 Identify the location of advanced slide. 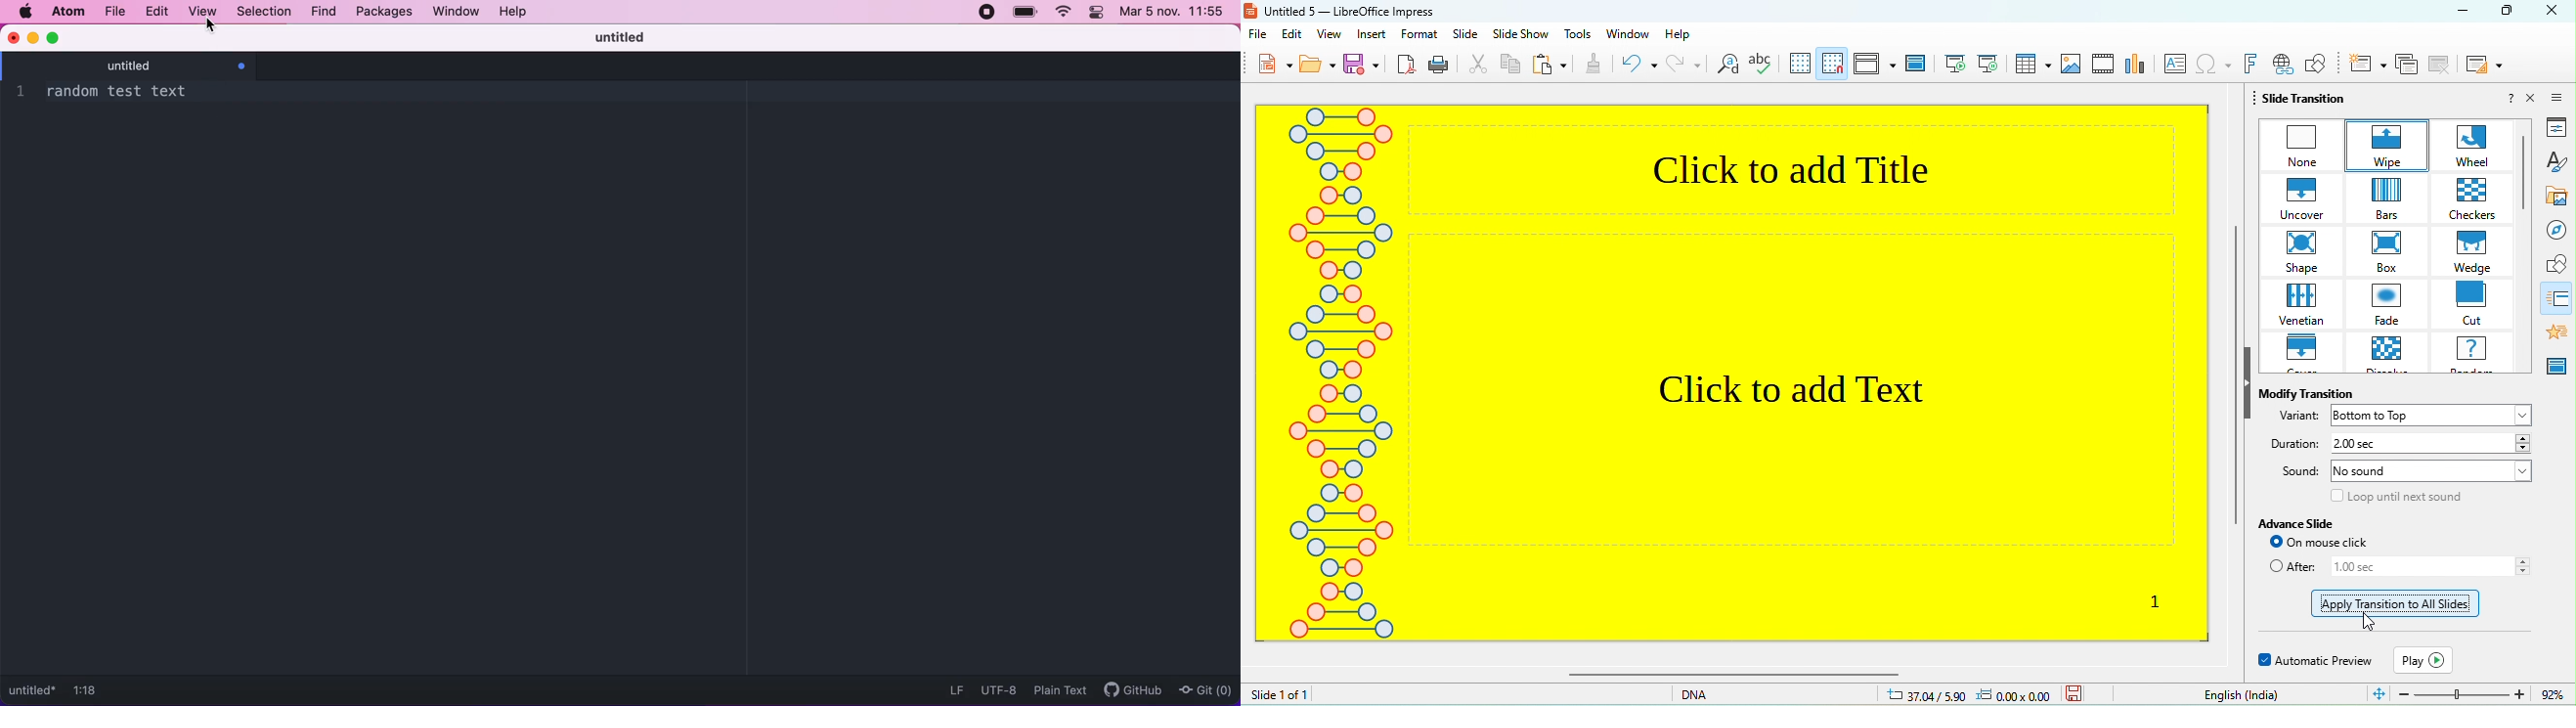
(2308, 525).